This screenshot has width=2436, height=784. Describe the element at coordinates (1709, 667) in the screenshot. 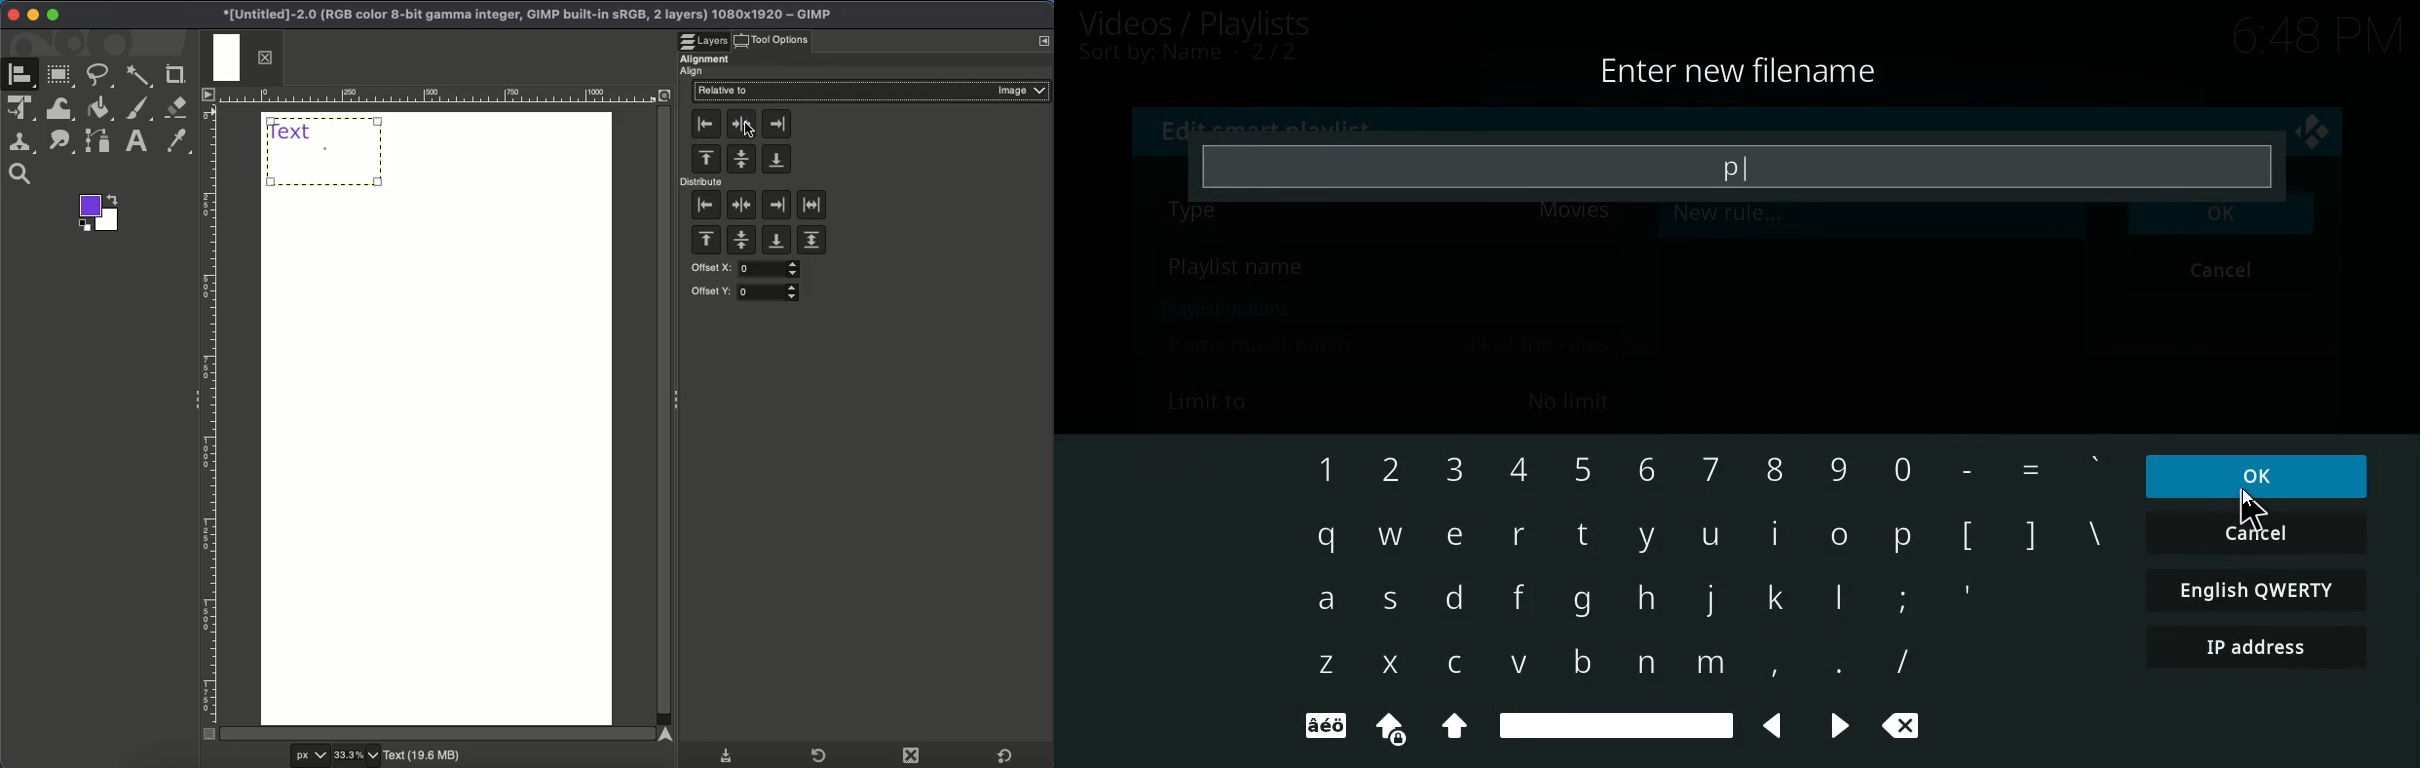

I see `m` at that location.